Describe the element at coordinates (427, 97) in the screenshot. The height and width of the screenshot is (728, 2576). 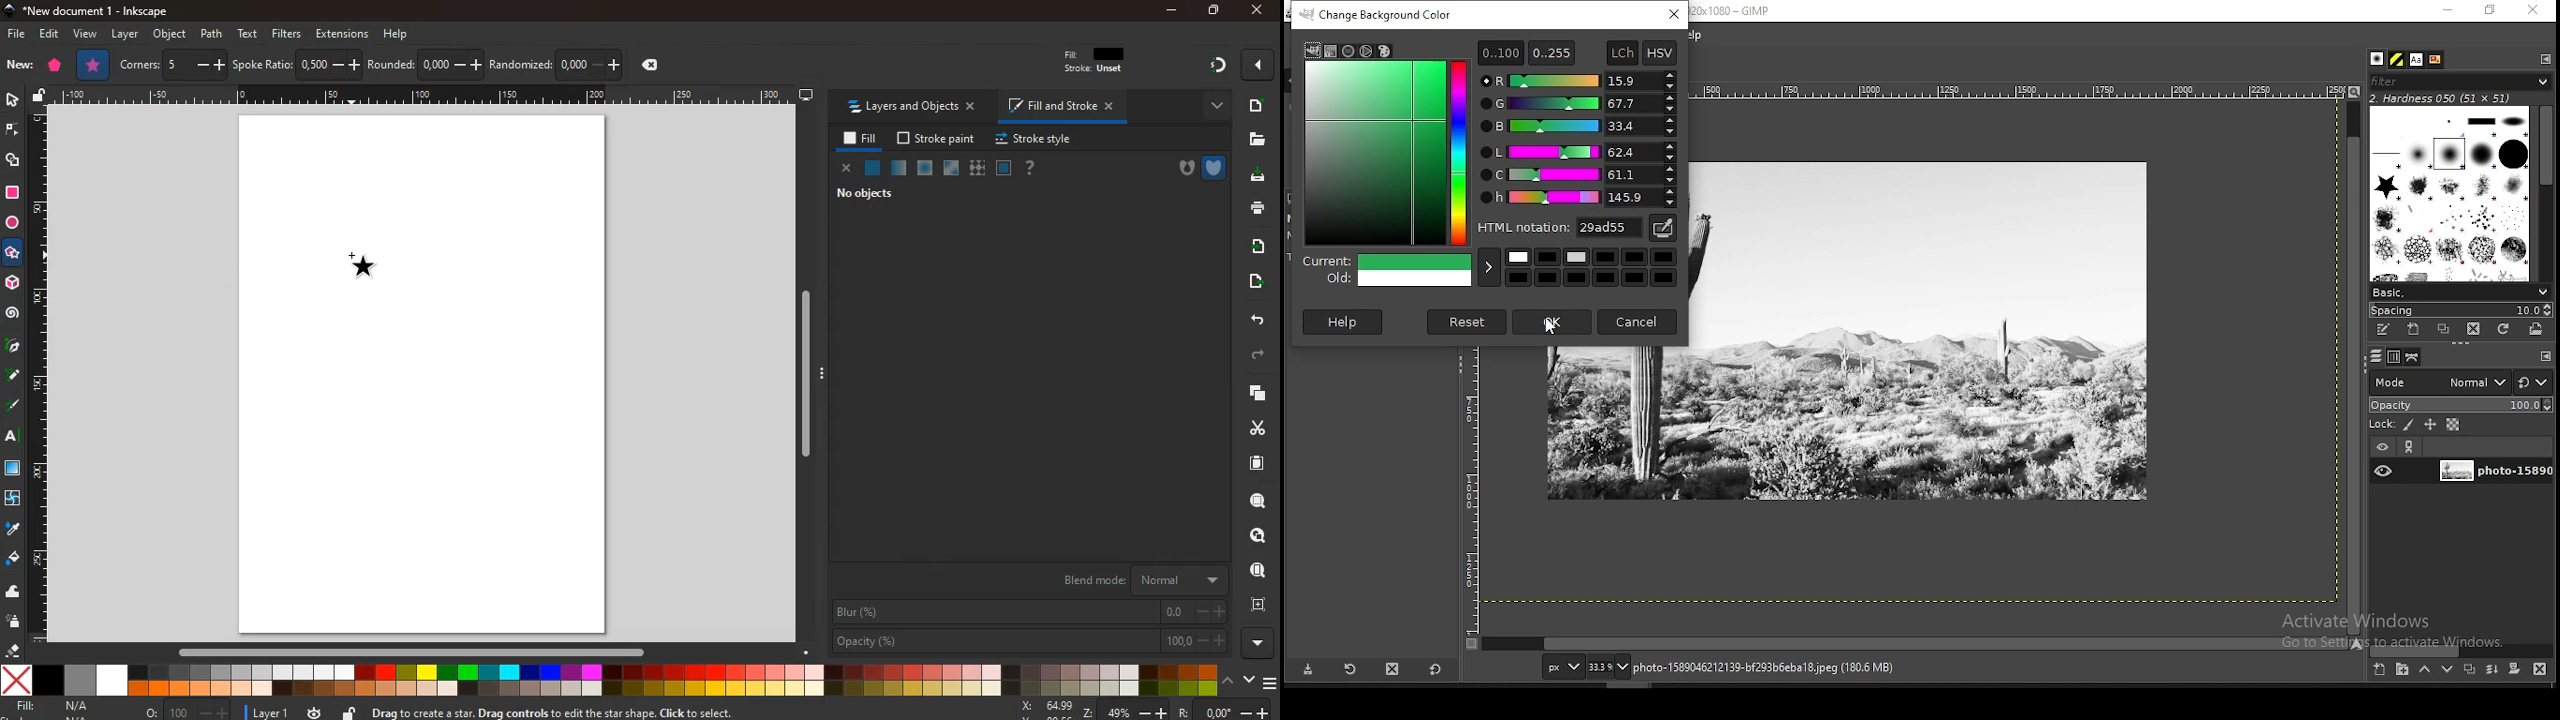
I see `Draw scale` at that location.